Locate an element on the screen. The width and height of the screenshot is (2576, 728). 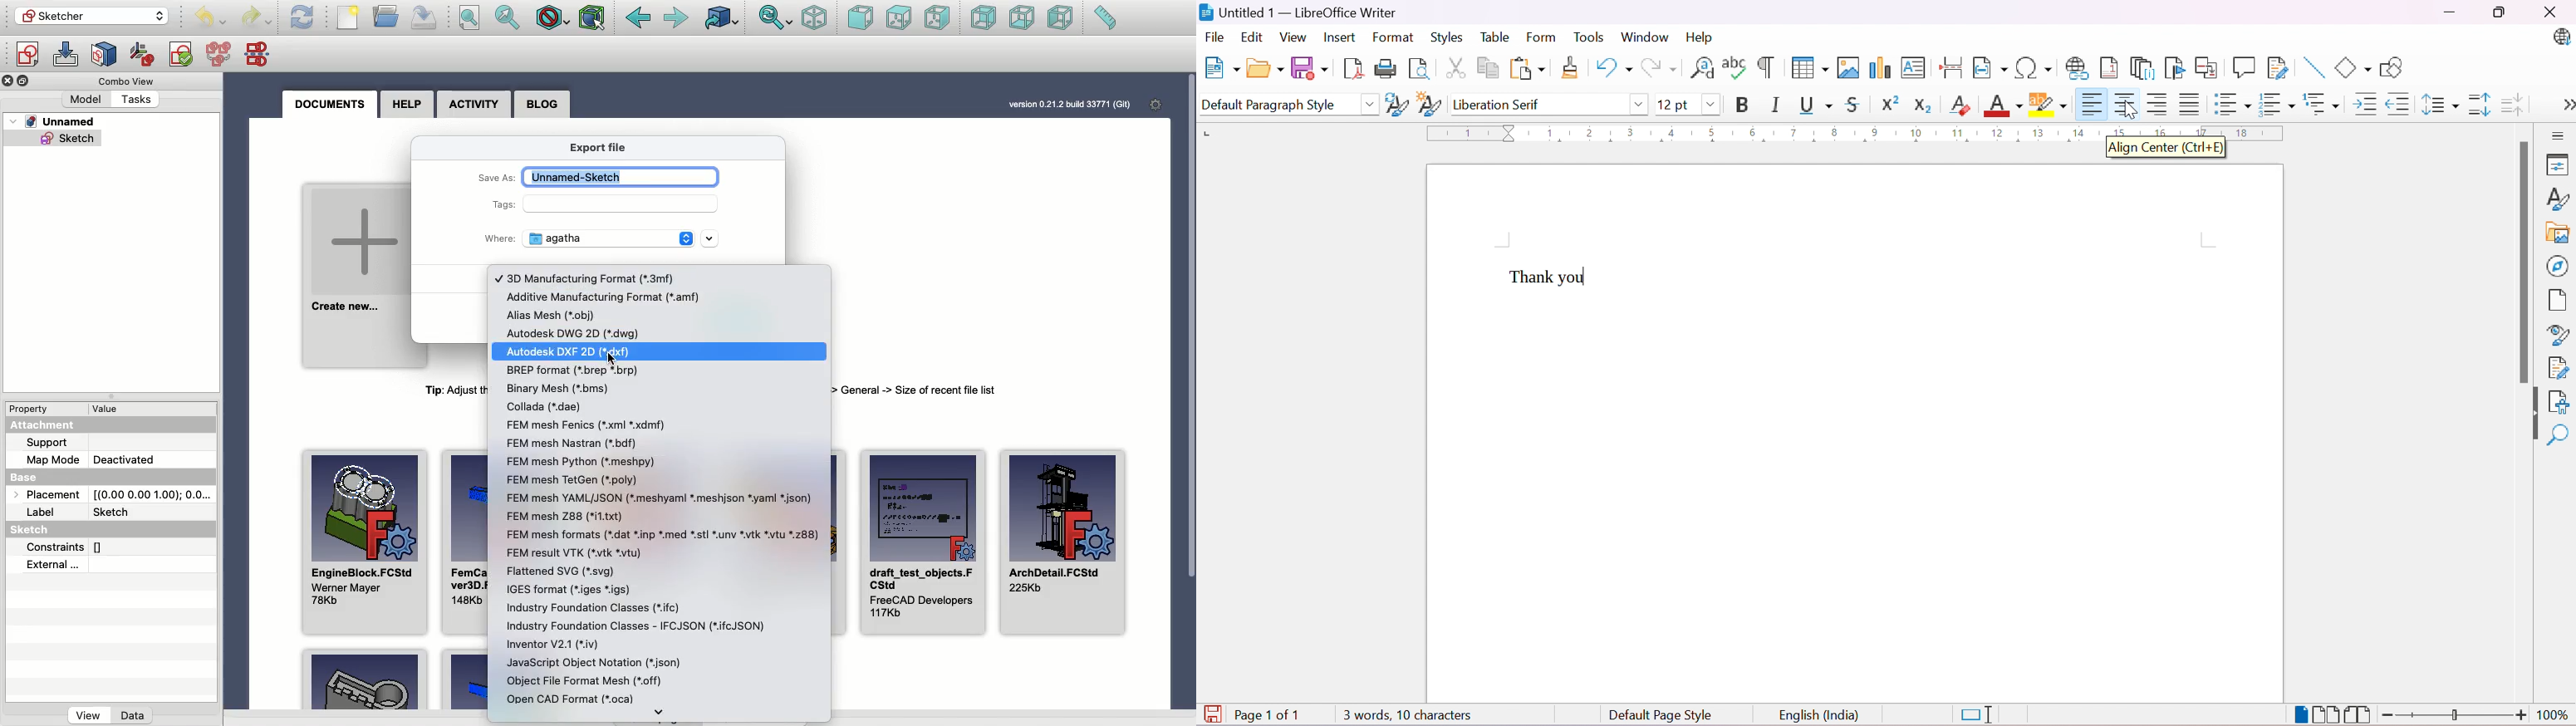
Documents is located at coordinates (328, 104).